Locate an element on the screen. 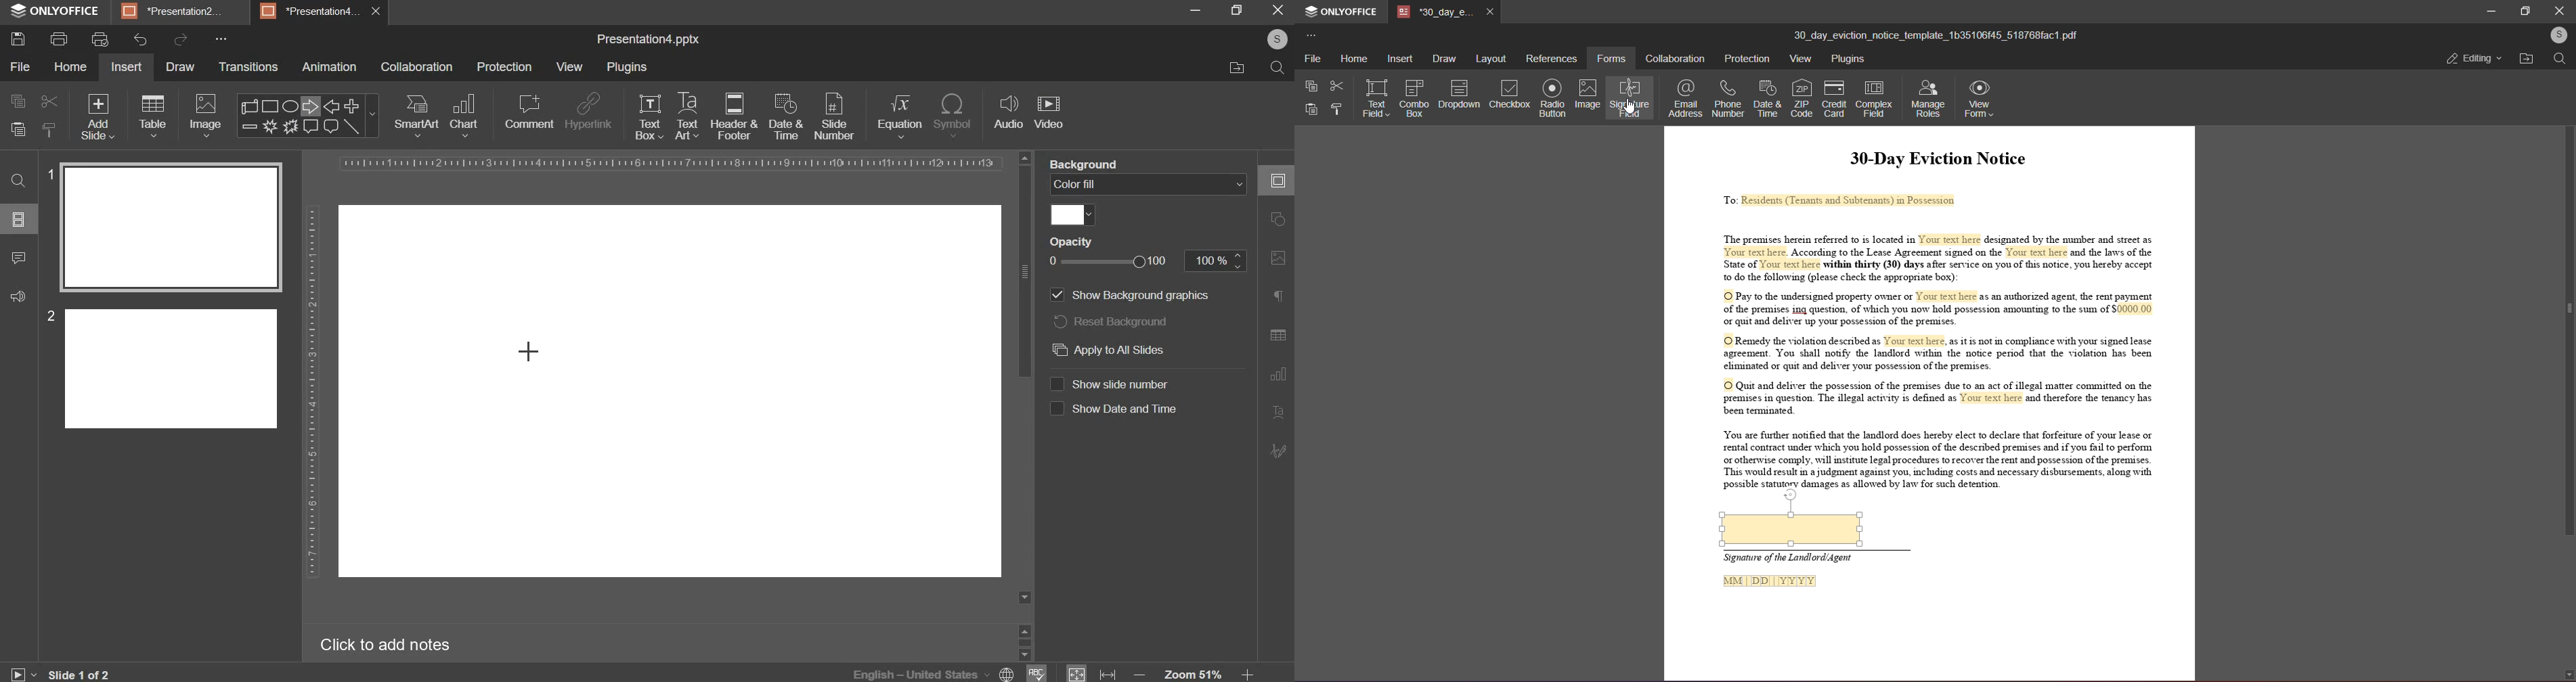 This screenshot has height=700, width=2576. save is located at coordinates (20, 41).